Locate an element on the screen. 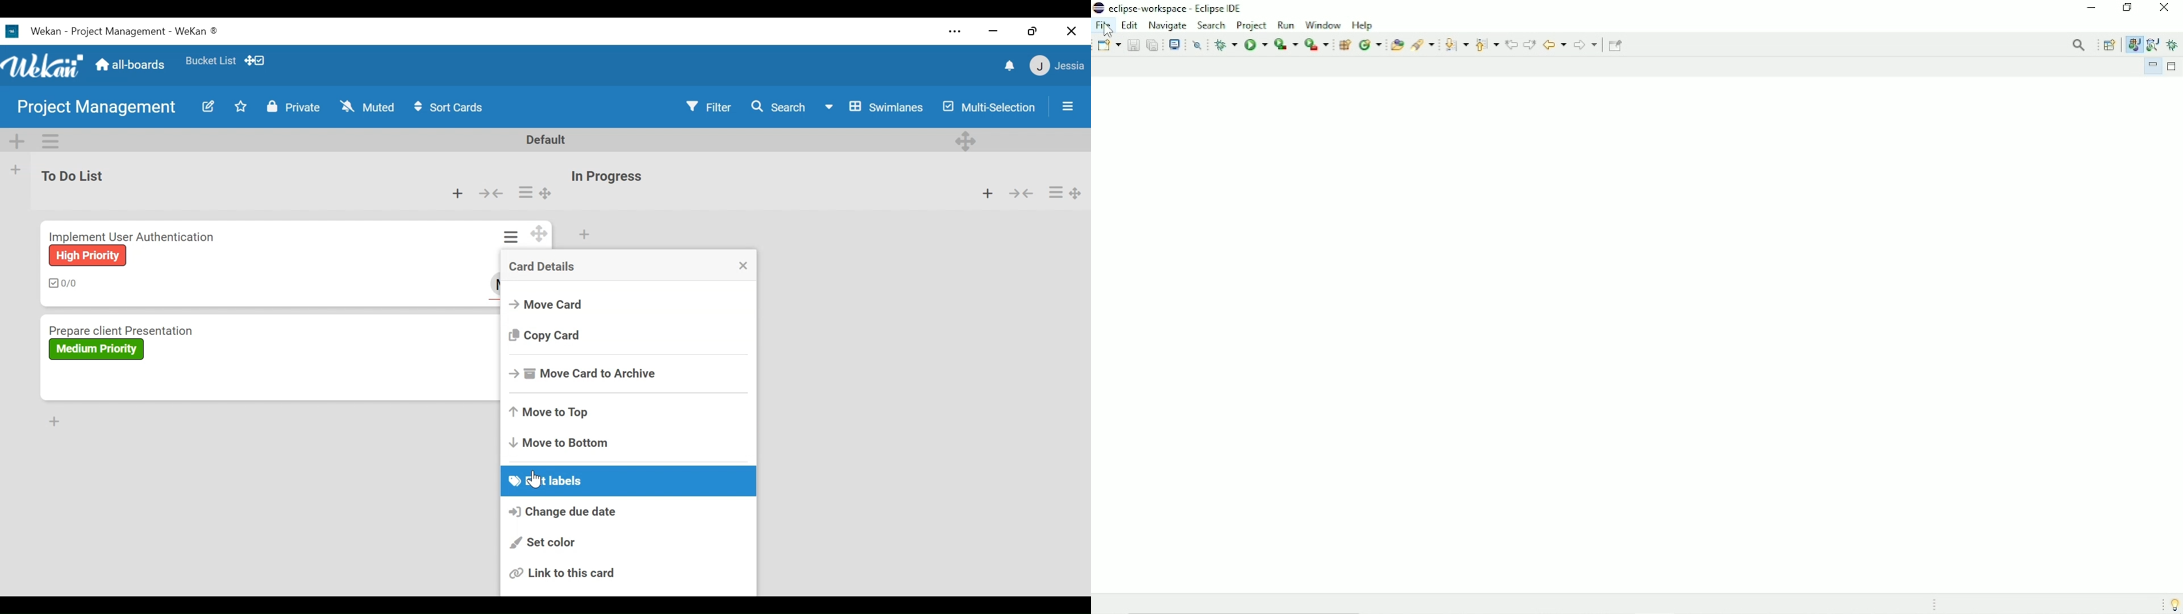  Software logo is located at coordinates (12, 31).